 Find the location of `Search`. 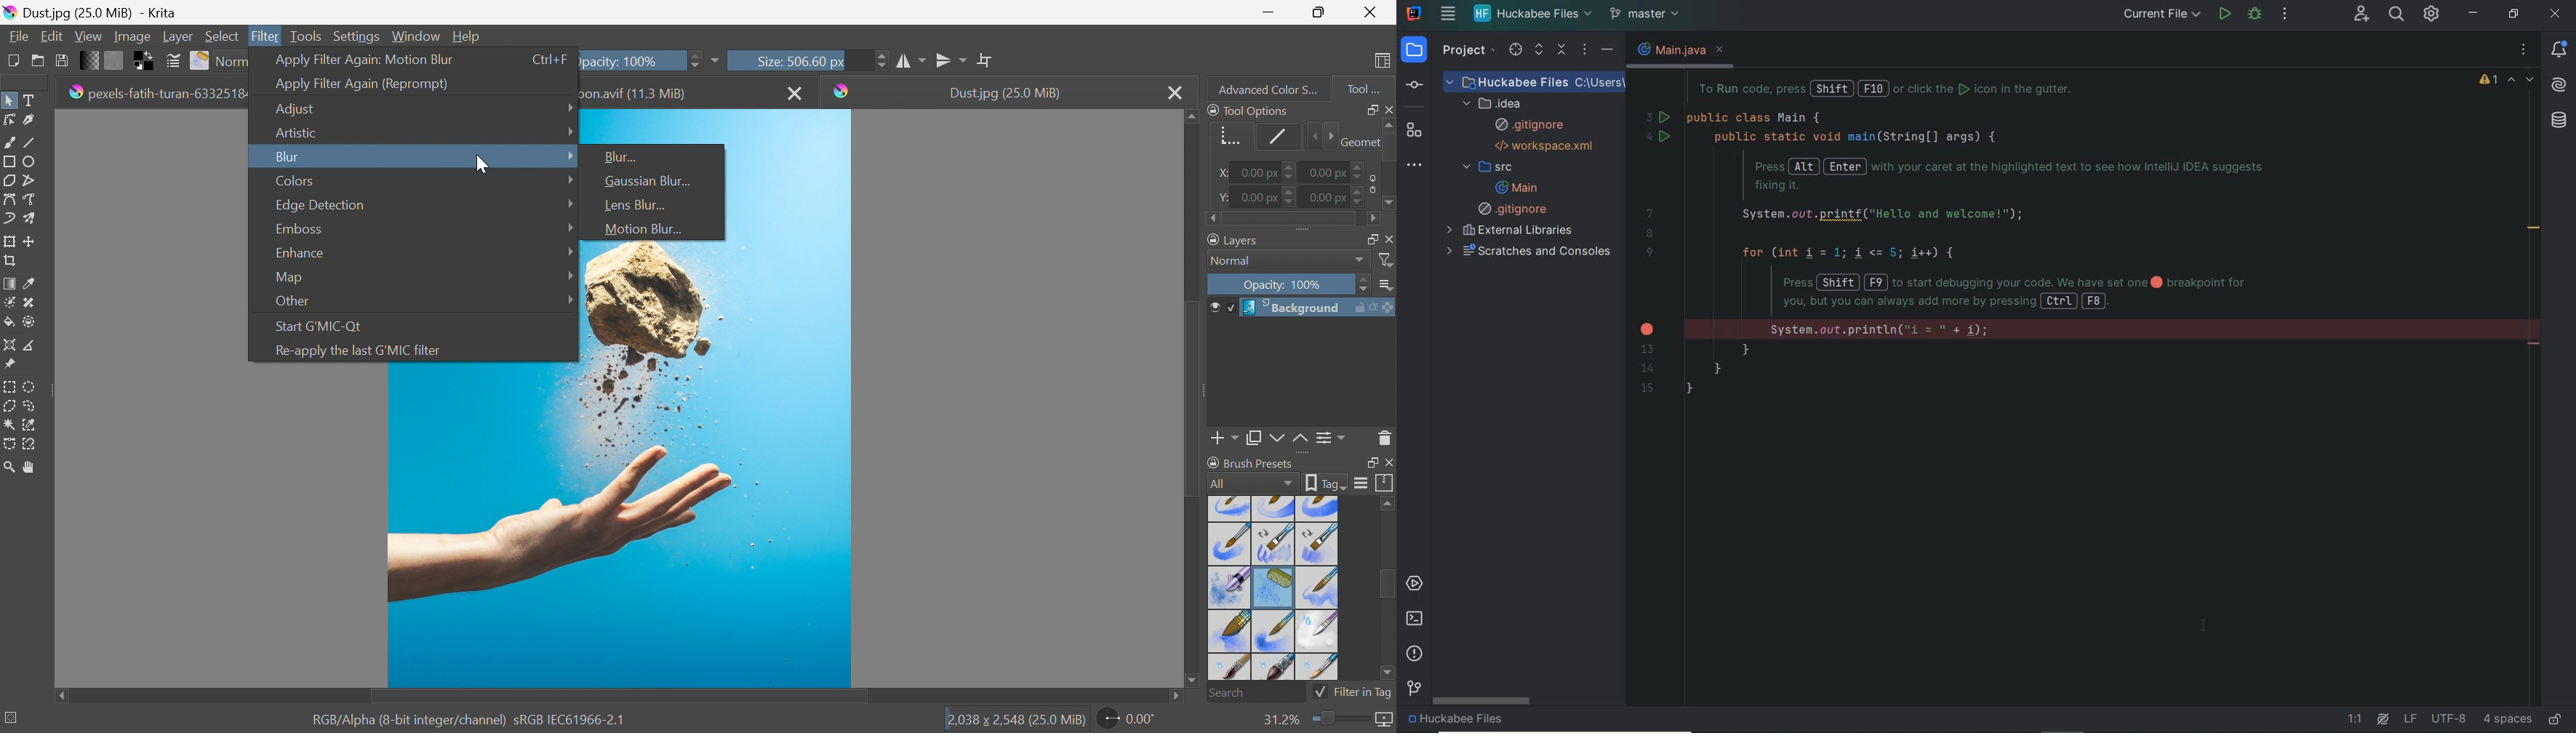

Search is located at coordinates (1256, 693).